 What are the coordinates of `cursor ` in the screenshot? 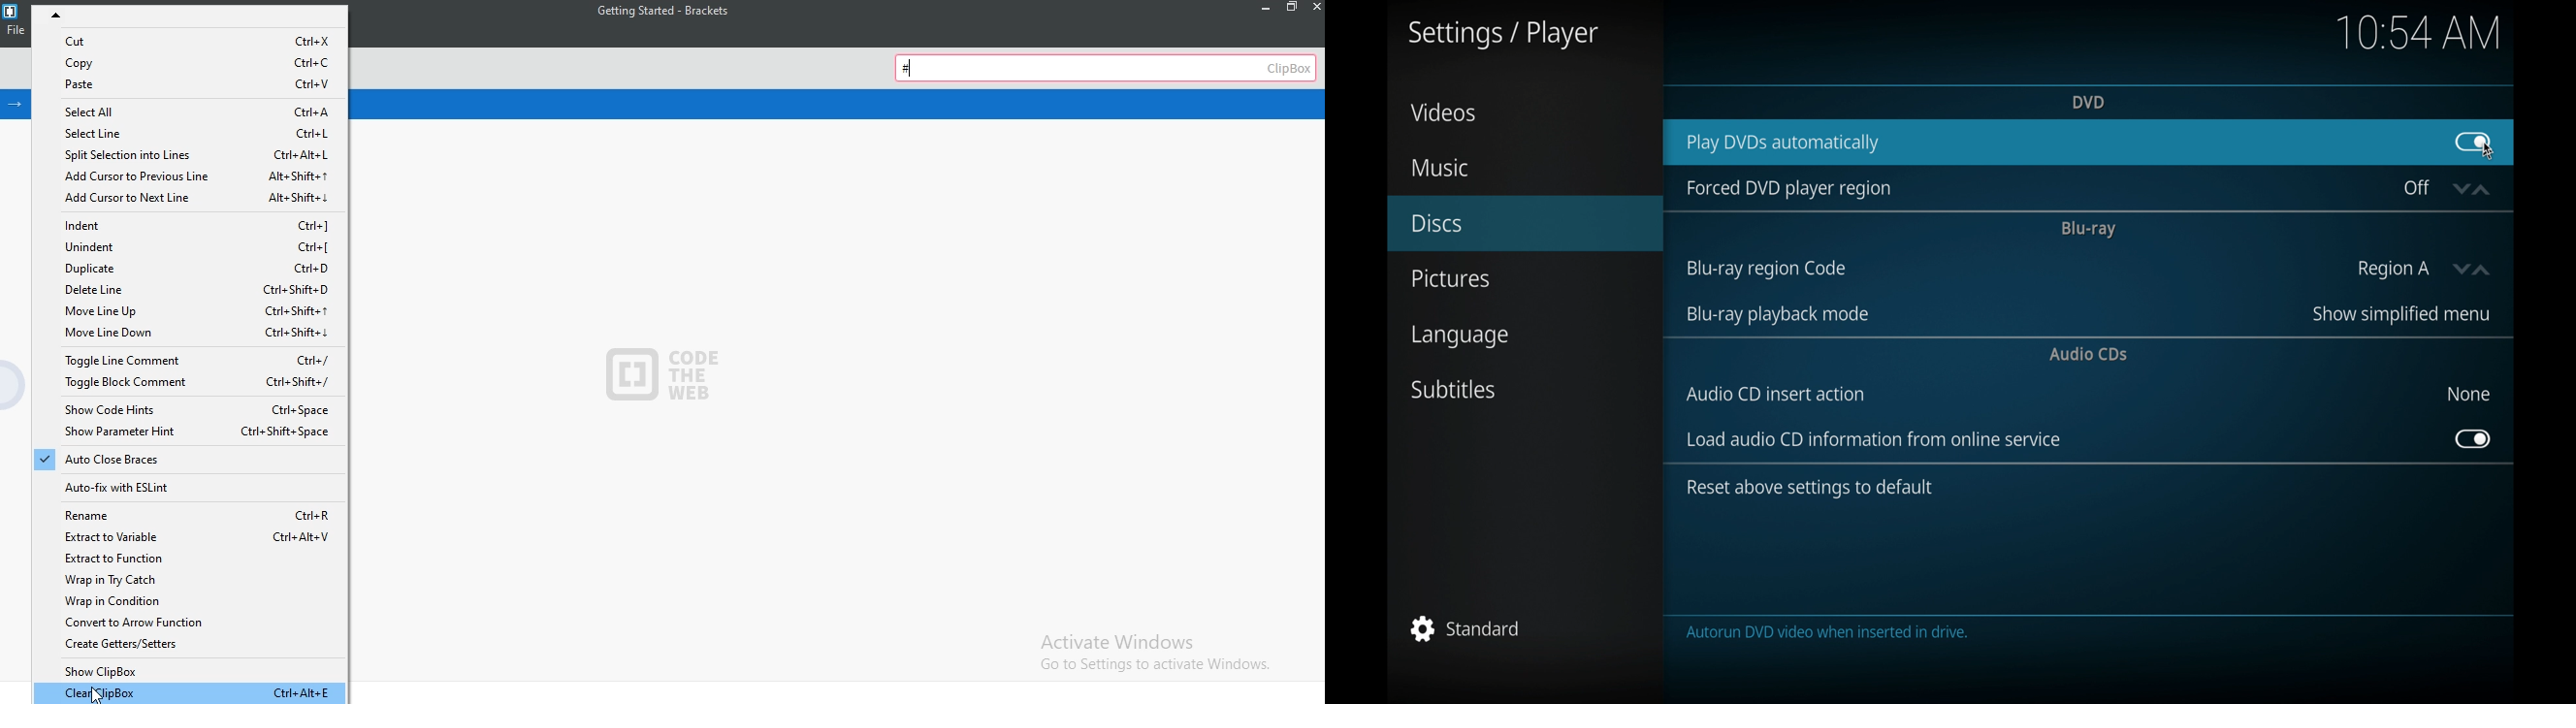 It's located at (91, 693).